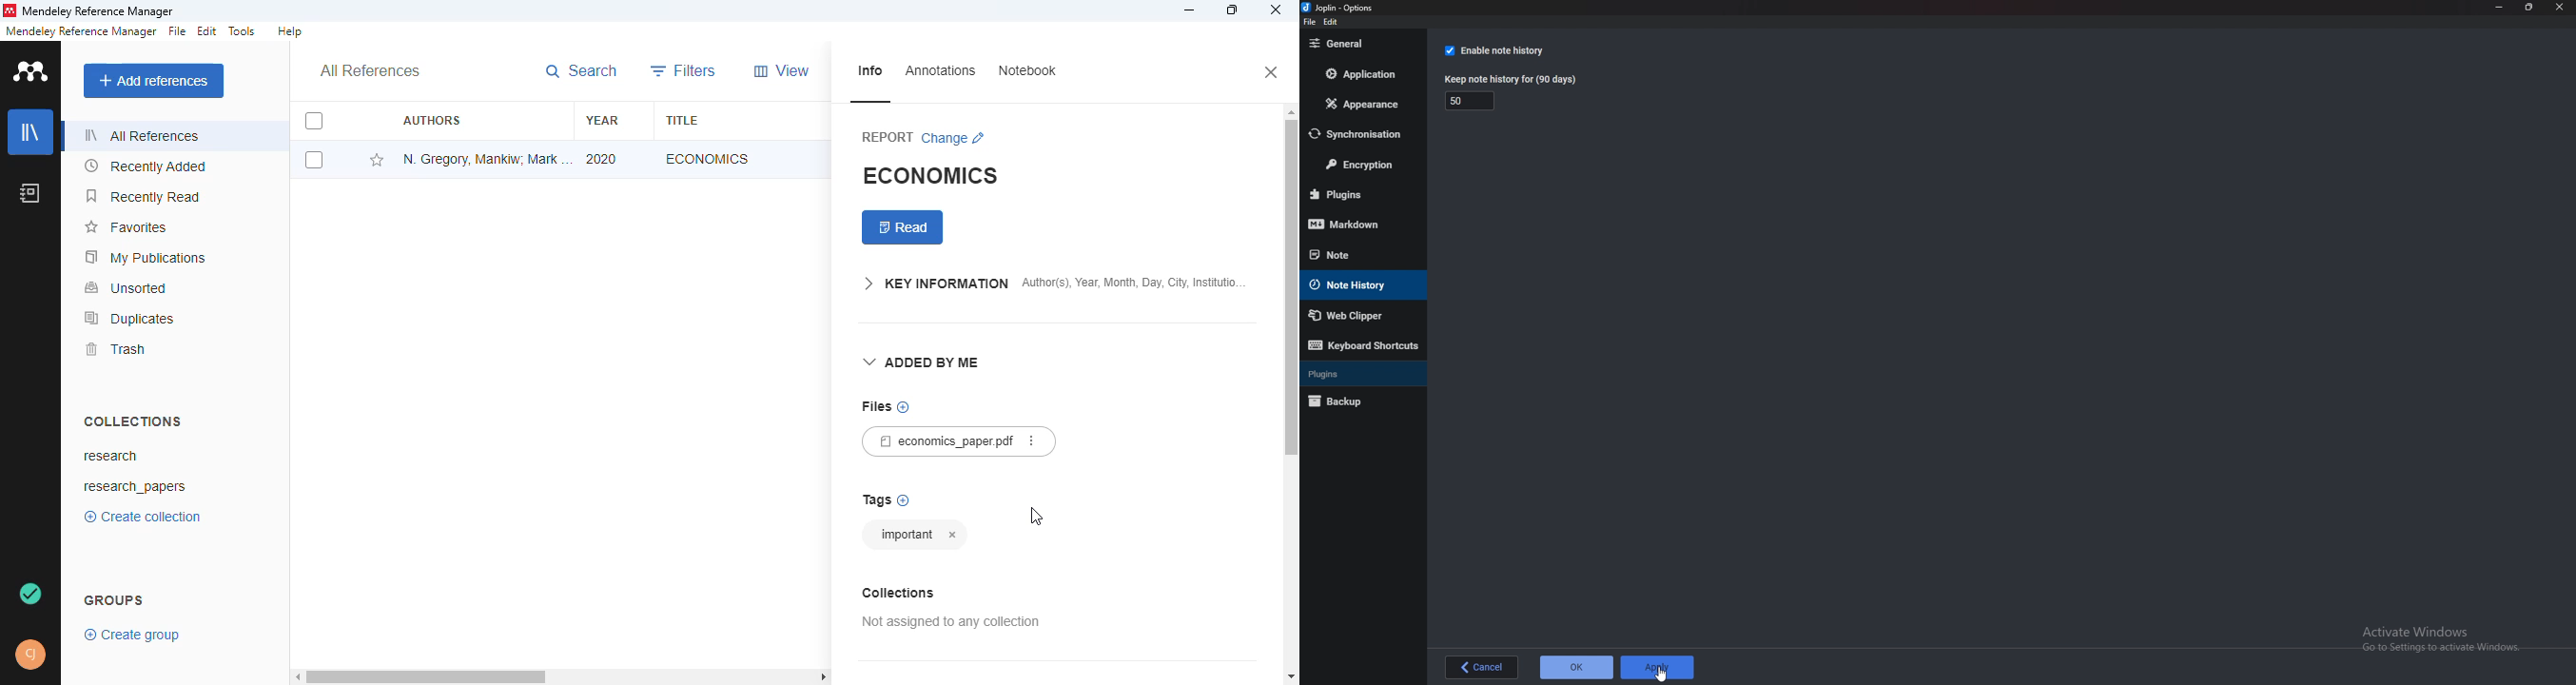  Describe the element at coordinates (1577, 666) in the screenshot. I see `o K` at that location.